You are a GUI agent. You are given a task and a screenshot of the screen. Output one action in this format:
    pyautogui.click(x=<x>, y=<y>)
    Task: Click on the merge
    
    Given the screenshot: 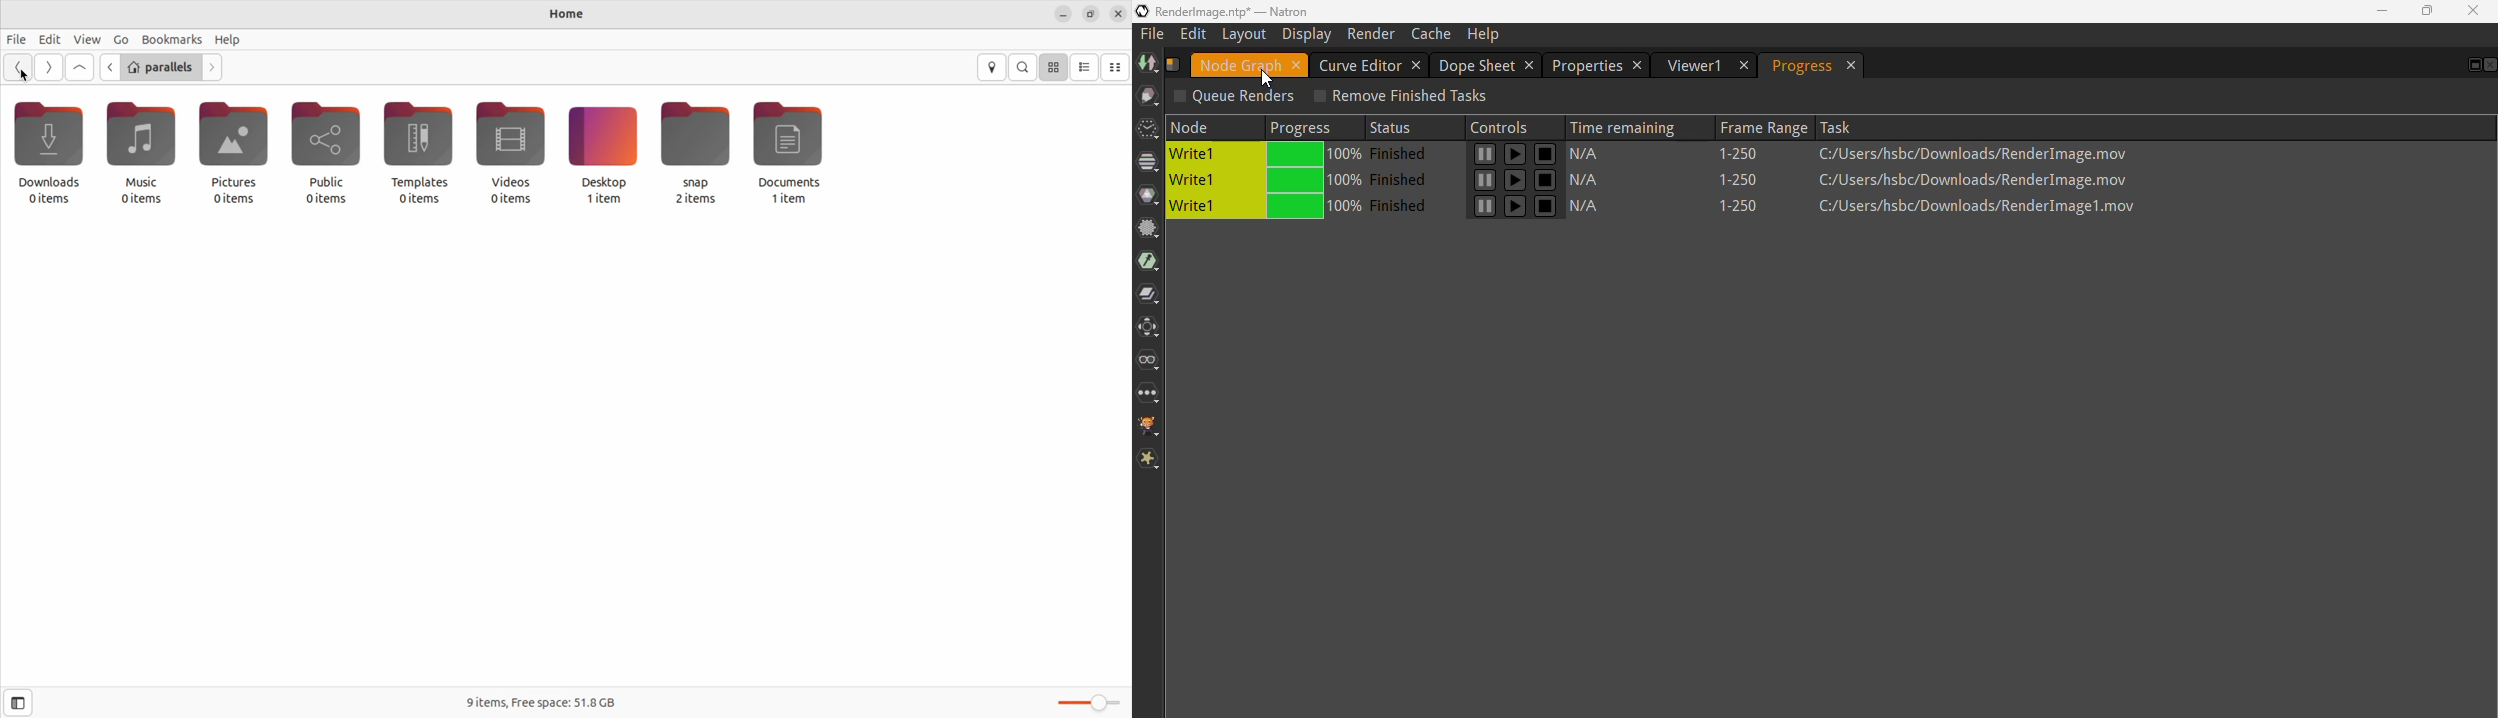 What is the action you would take?
    pyautogui.click(x=1149, y=294)
    